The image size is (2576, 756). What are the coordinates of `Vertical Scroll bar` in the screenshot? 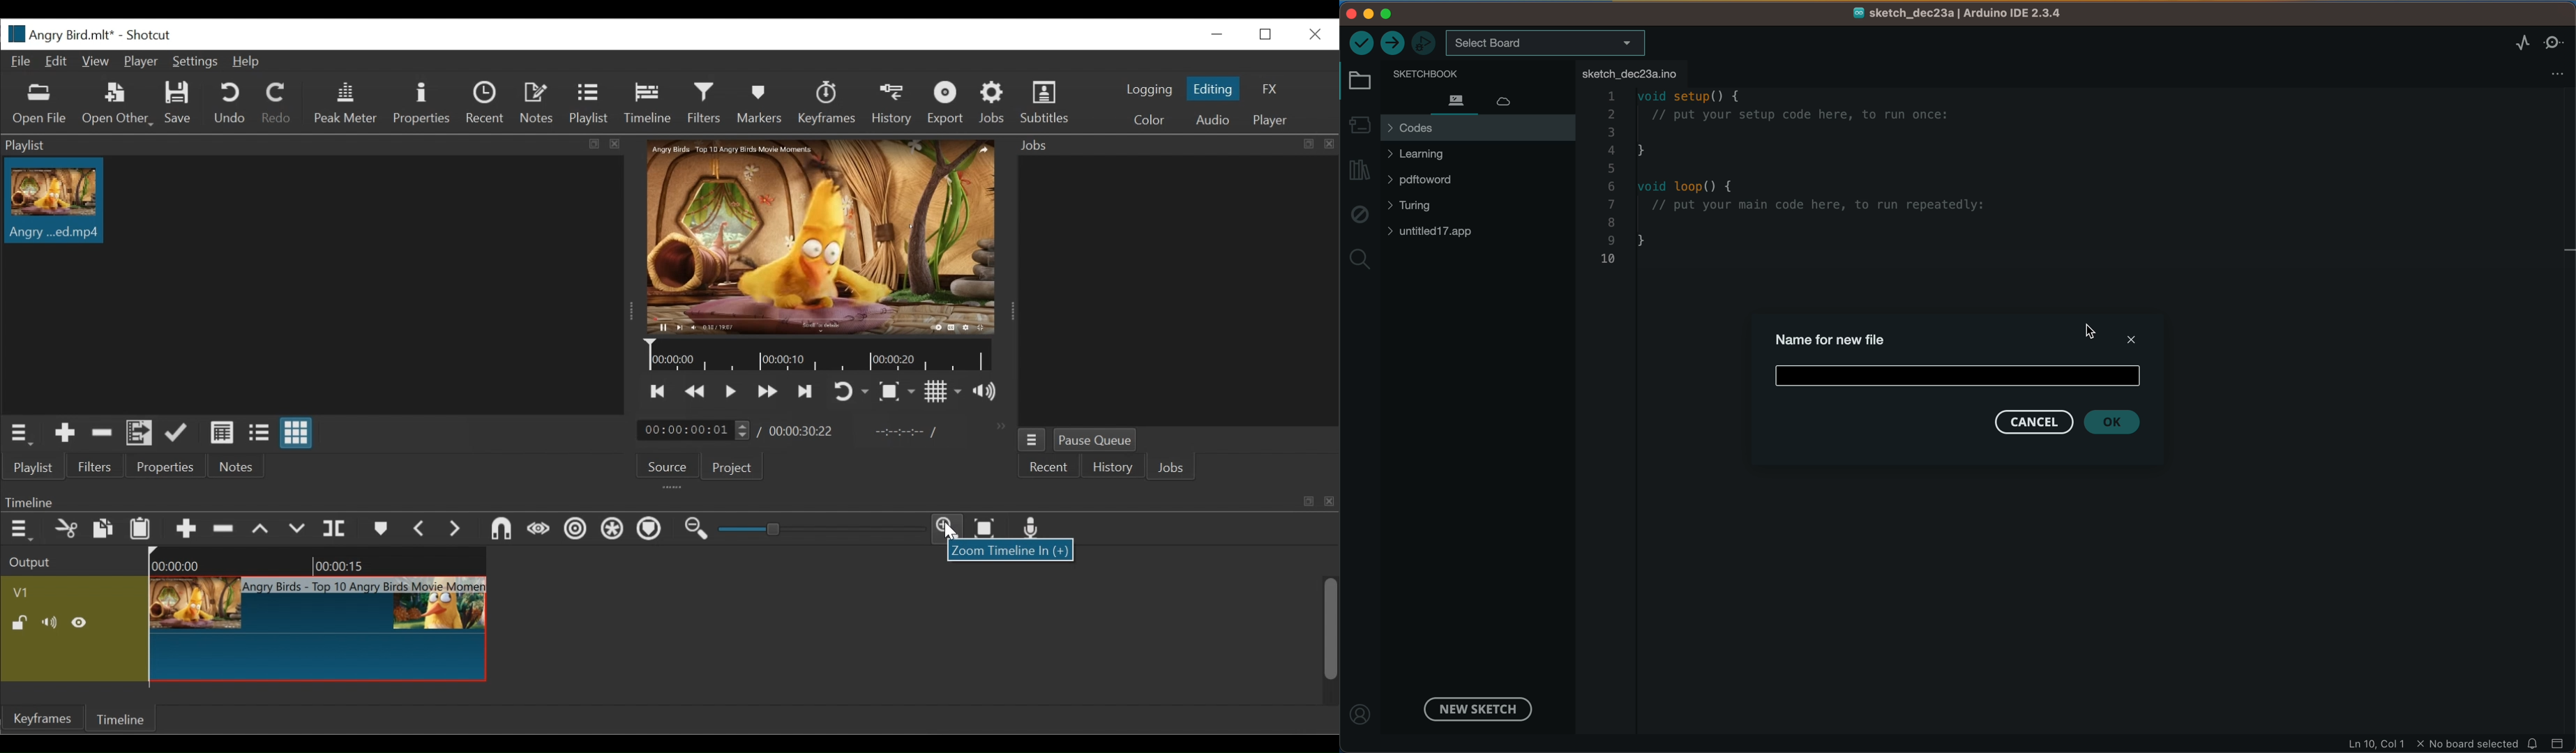 It's located at (1329, 629).